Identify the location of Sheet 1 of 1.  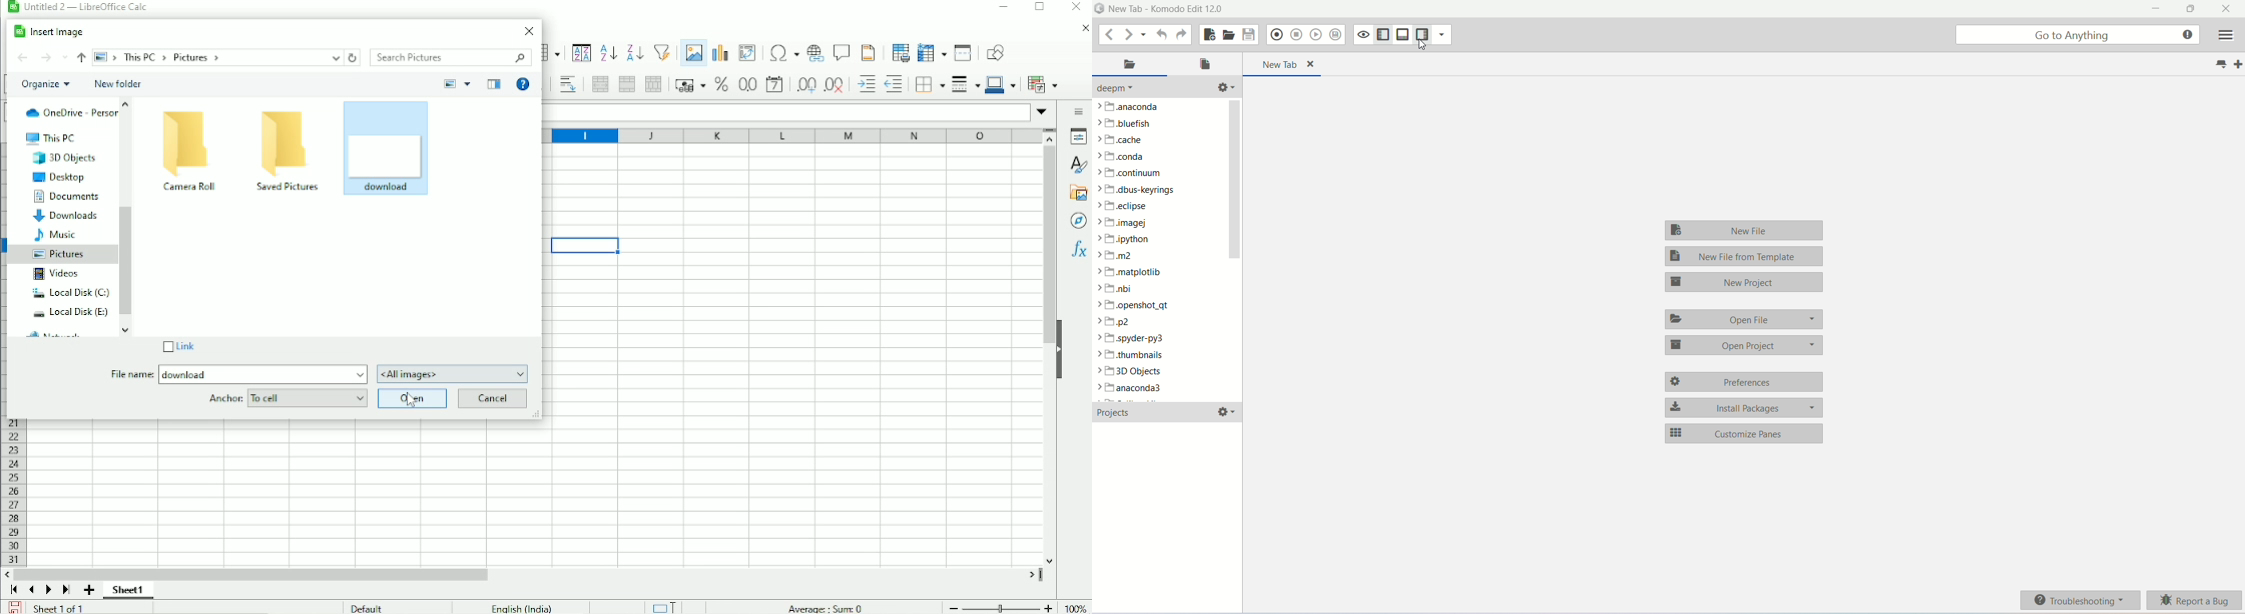
(60, 608).